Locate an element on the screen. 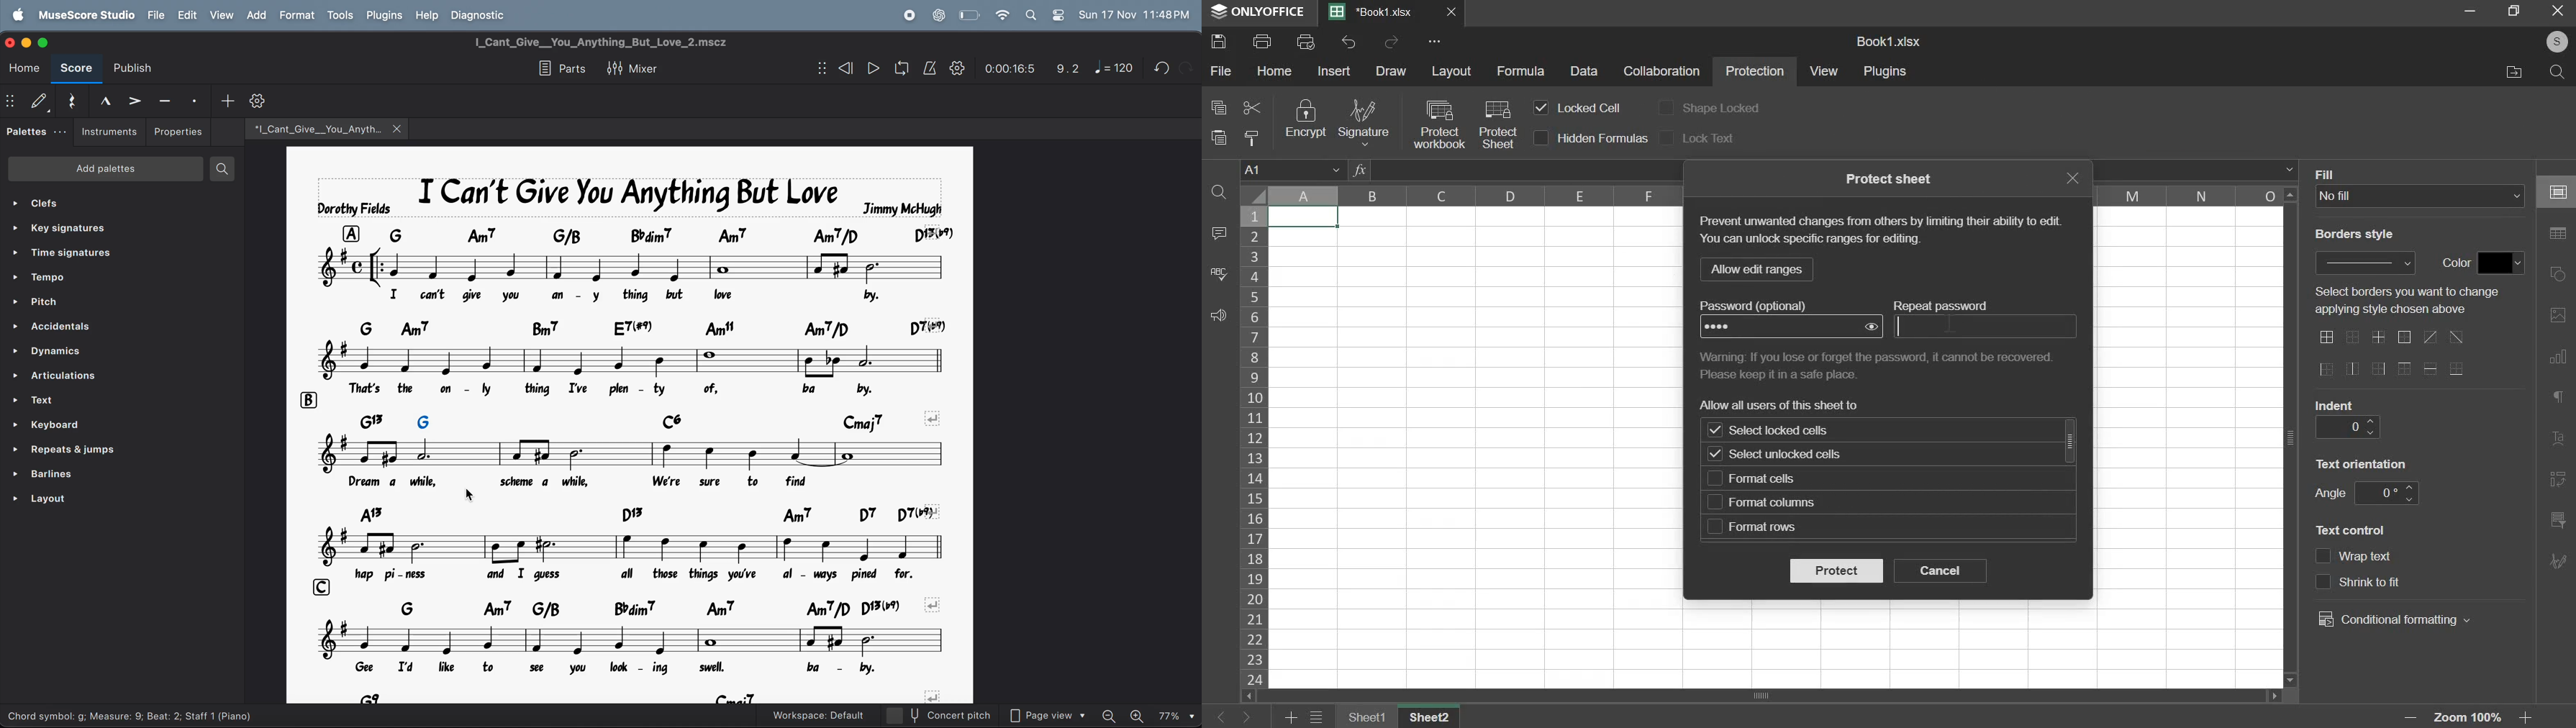 This screenshot has height=728, width=2576. lock text is located at coordinates (1708, 137).